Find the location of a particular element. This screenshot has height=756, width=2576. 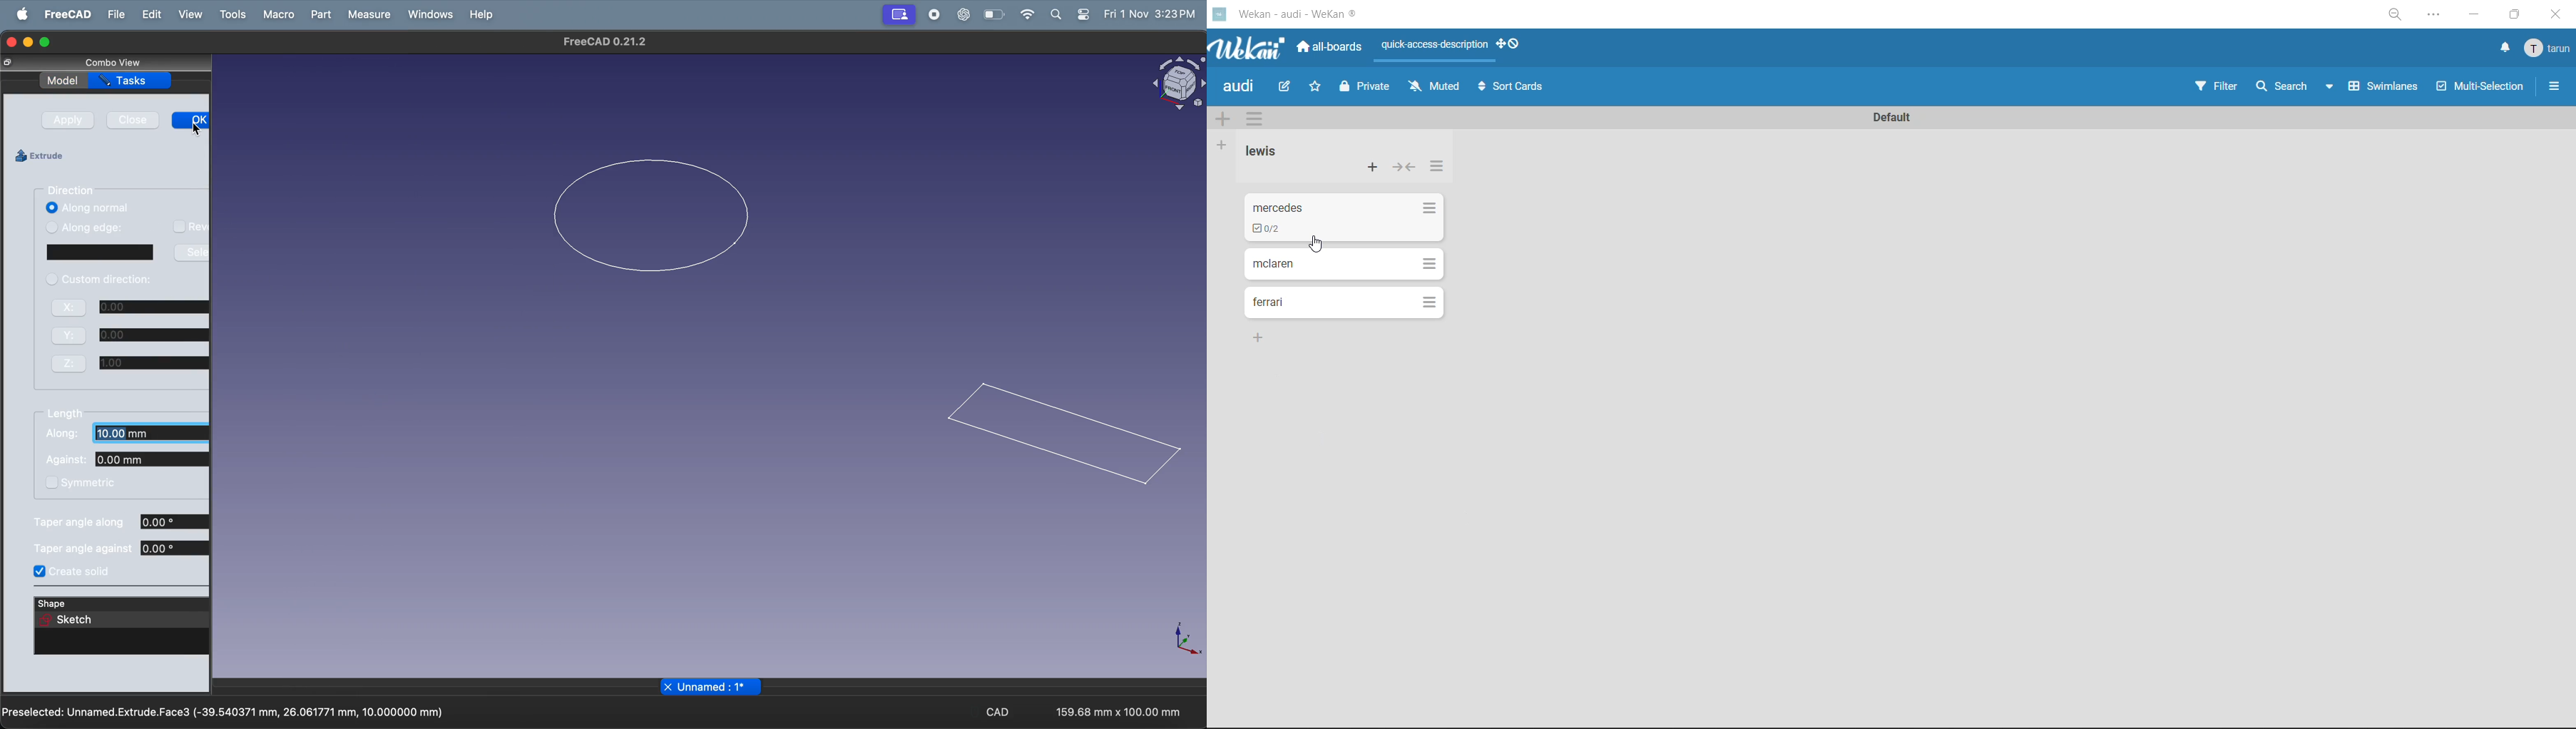

2D circle is located at coordinates (649, 215).